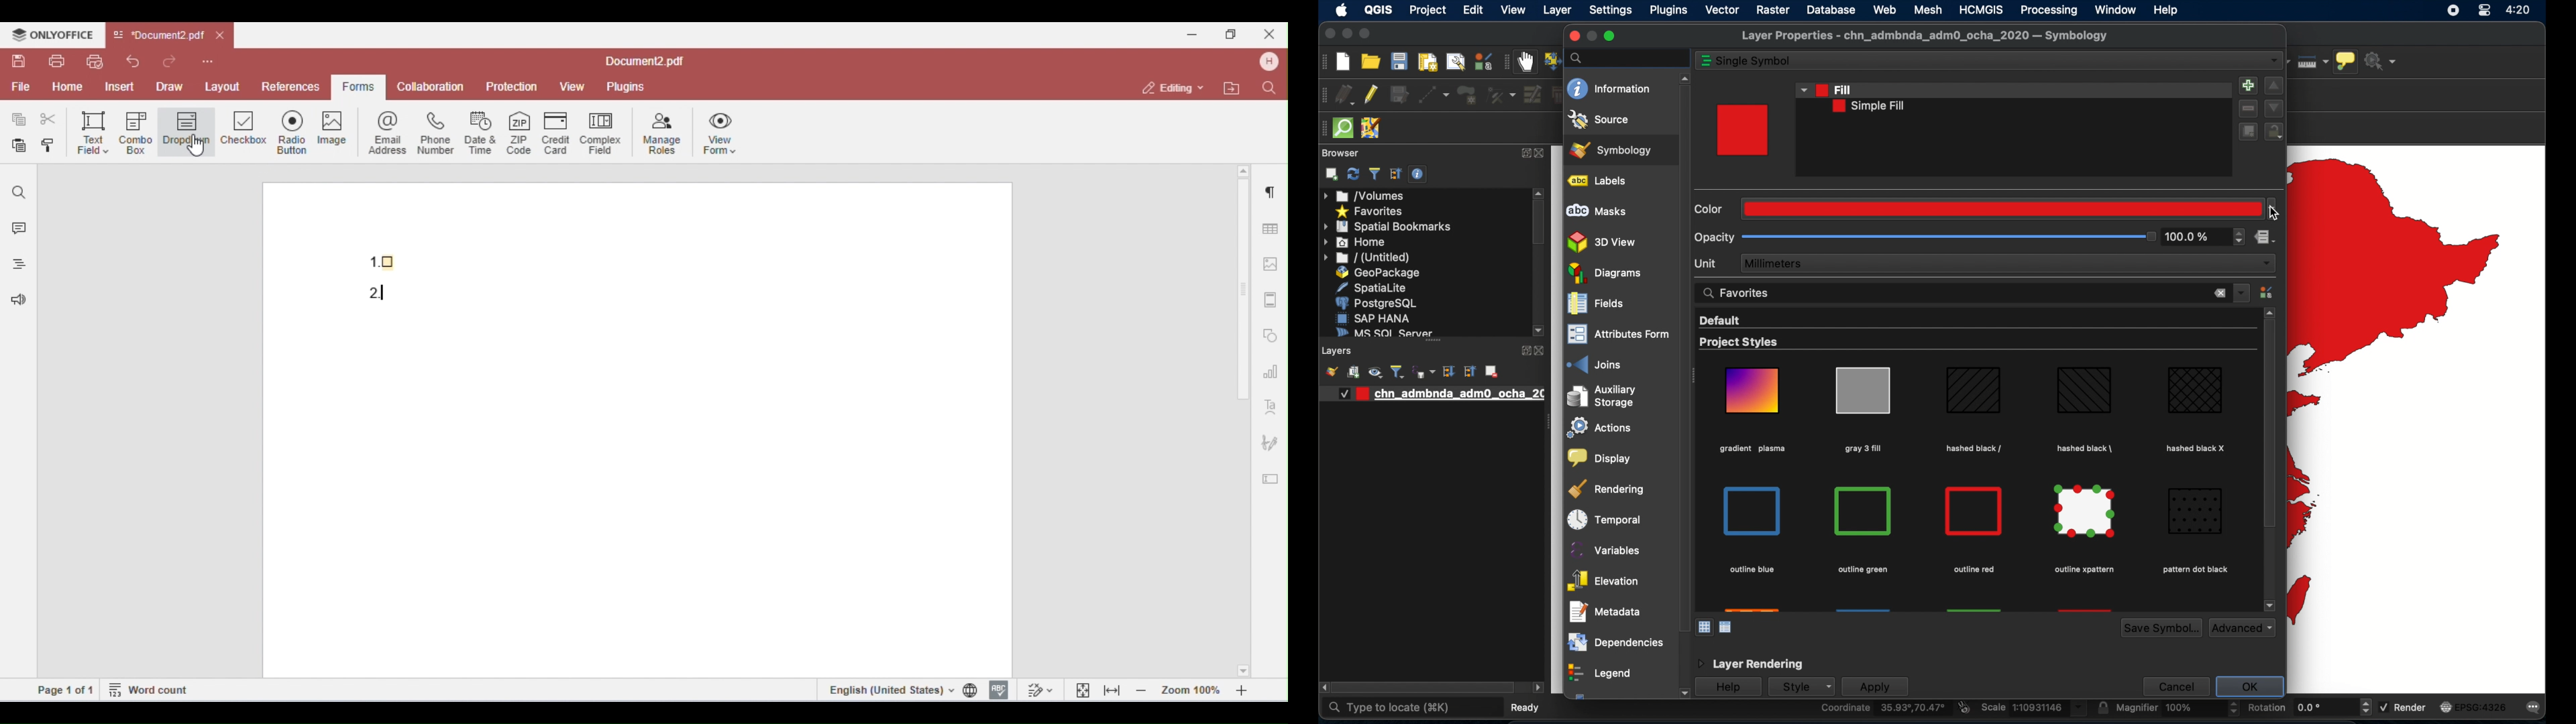  Describe the element at coordinates (2010, 208) in the screenshot. I see `red color selected` at that location.